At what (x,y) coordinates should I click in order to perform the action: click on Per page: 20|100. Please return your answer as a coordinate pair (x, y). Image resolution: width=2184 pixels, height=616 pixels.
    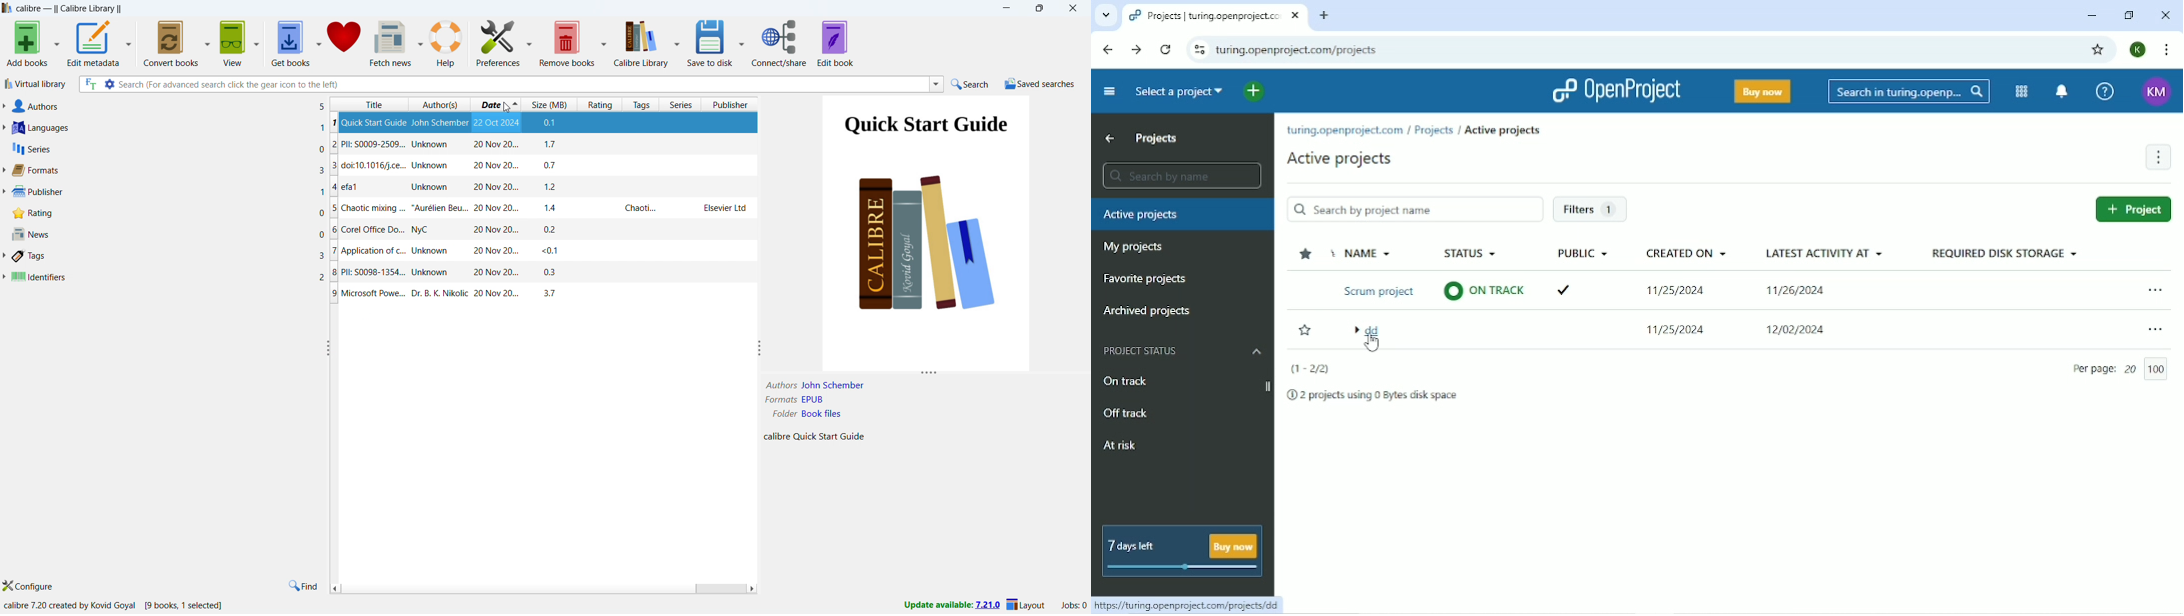
    Looking at the image, I should click on (2117, 370).